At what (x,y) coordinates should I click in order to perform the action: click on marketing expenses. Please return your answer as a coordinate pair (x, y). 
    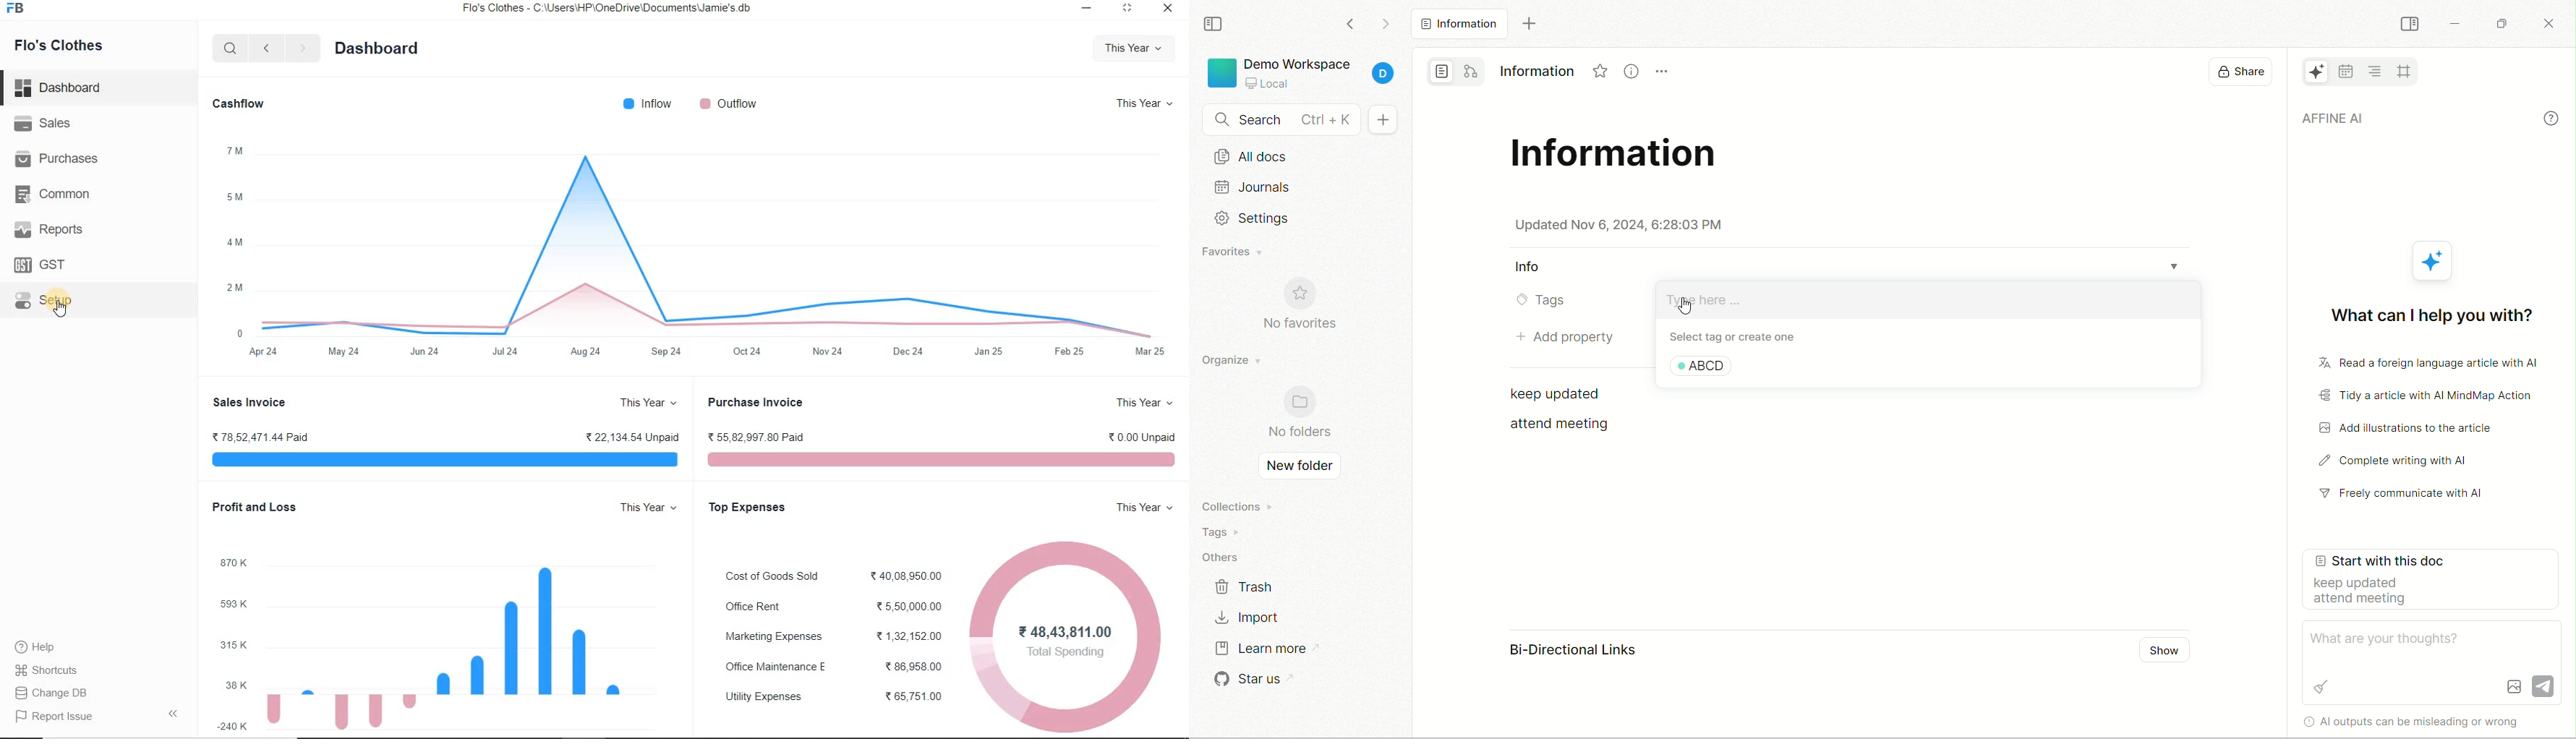
    Looking at the image, I should click on (770, 638).